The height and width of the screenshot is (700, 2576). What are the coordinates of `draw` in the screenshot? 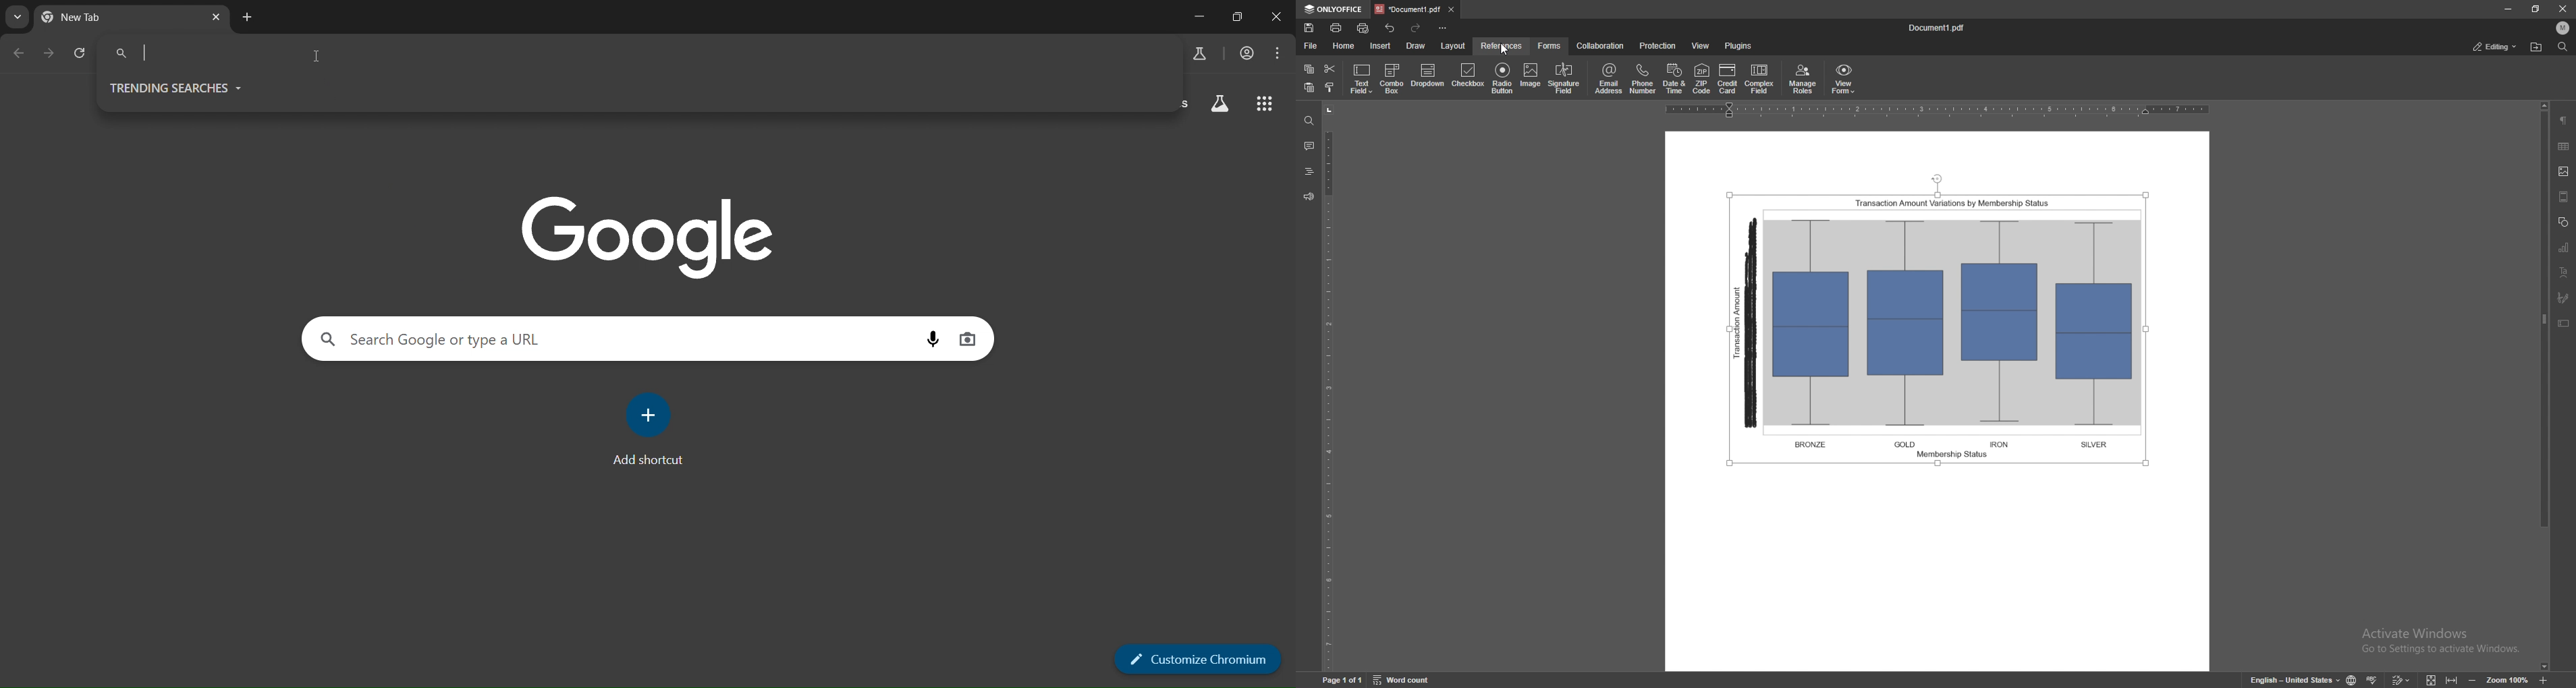 It's located at (1416, 46).